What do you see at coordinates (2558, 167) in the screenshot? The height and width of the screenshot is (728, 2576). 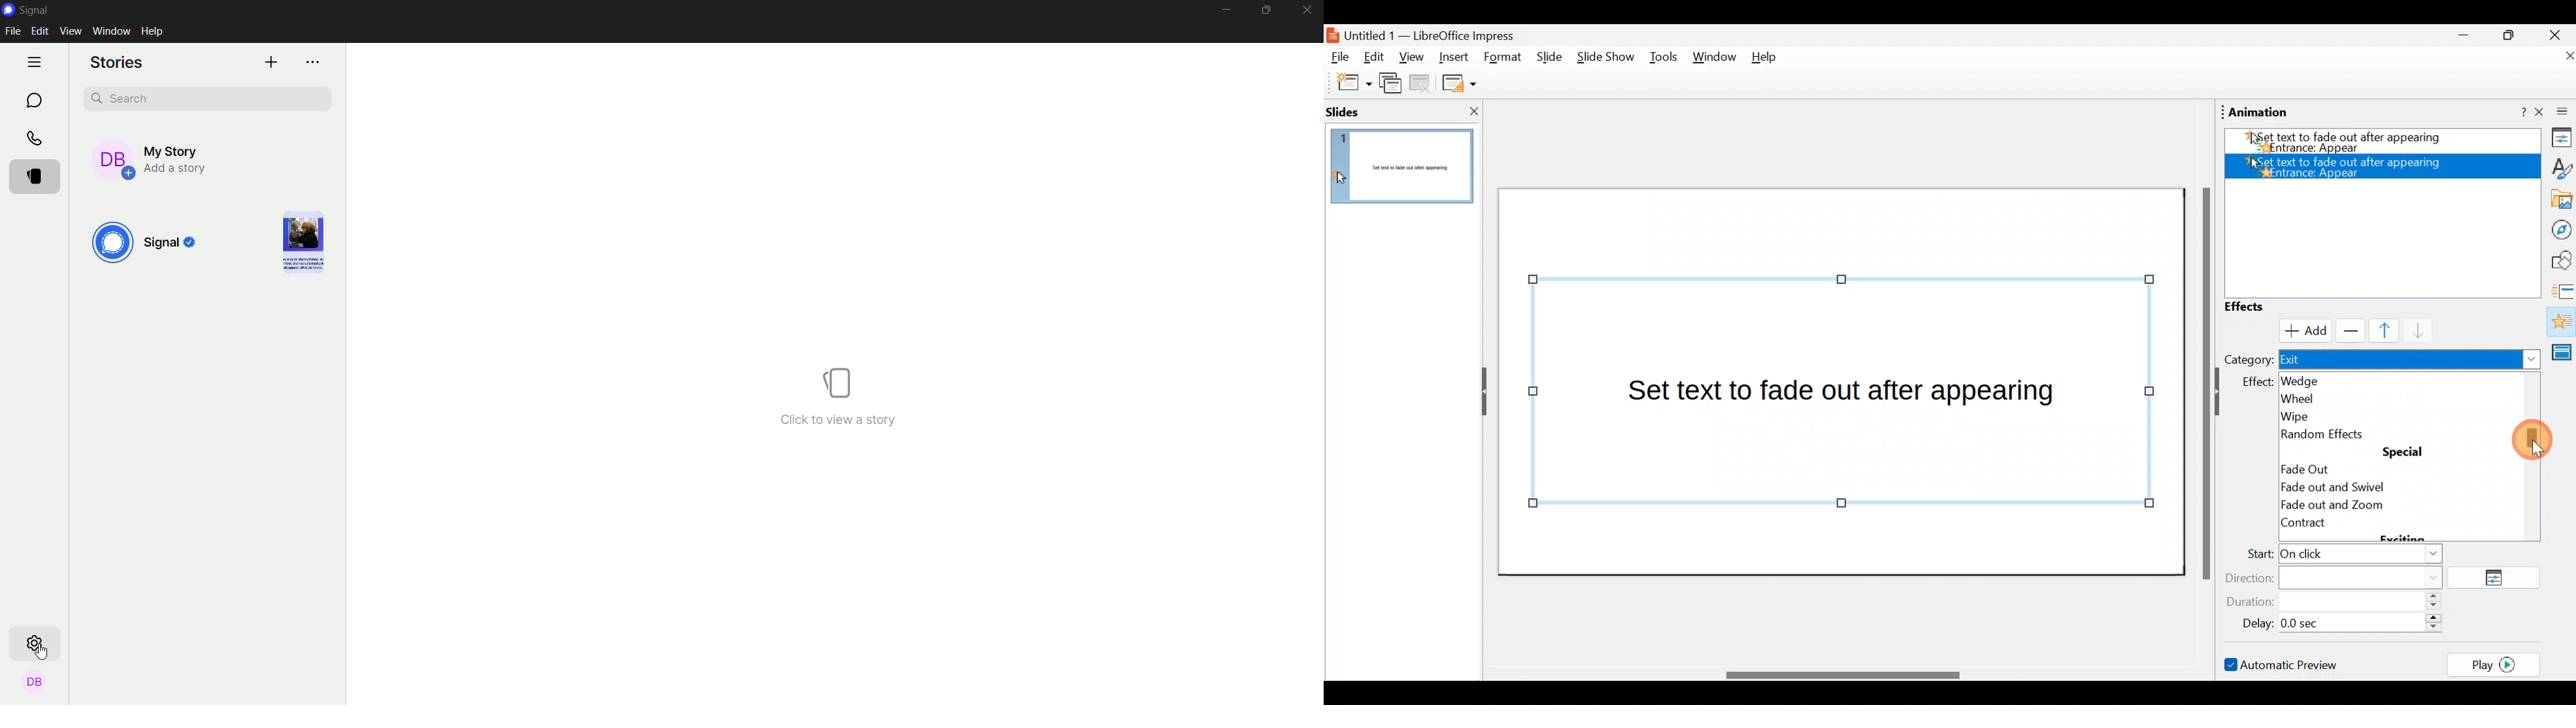 I see `Style` at bounding box center [2558, 167].